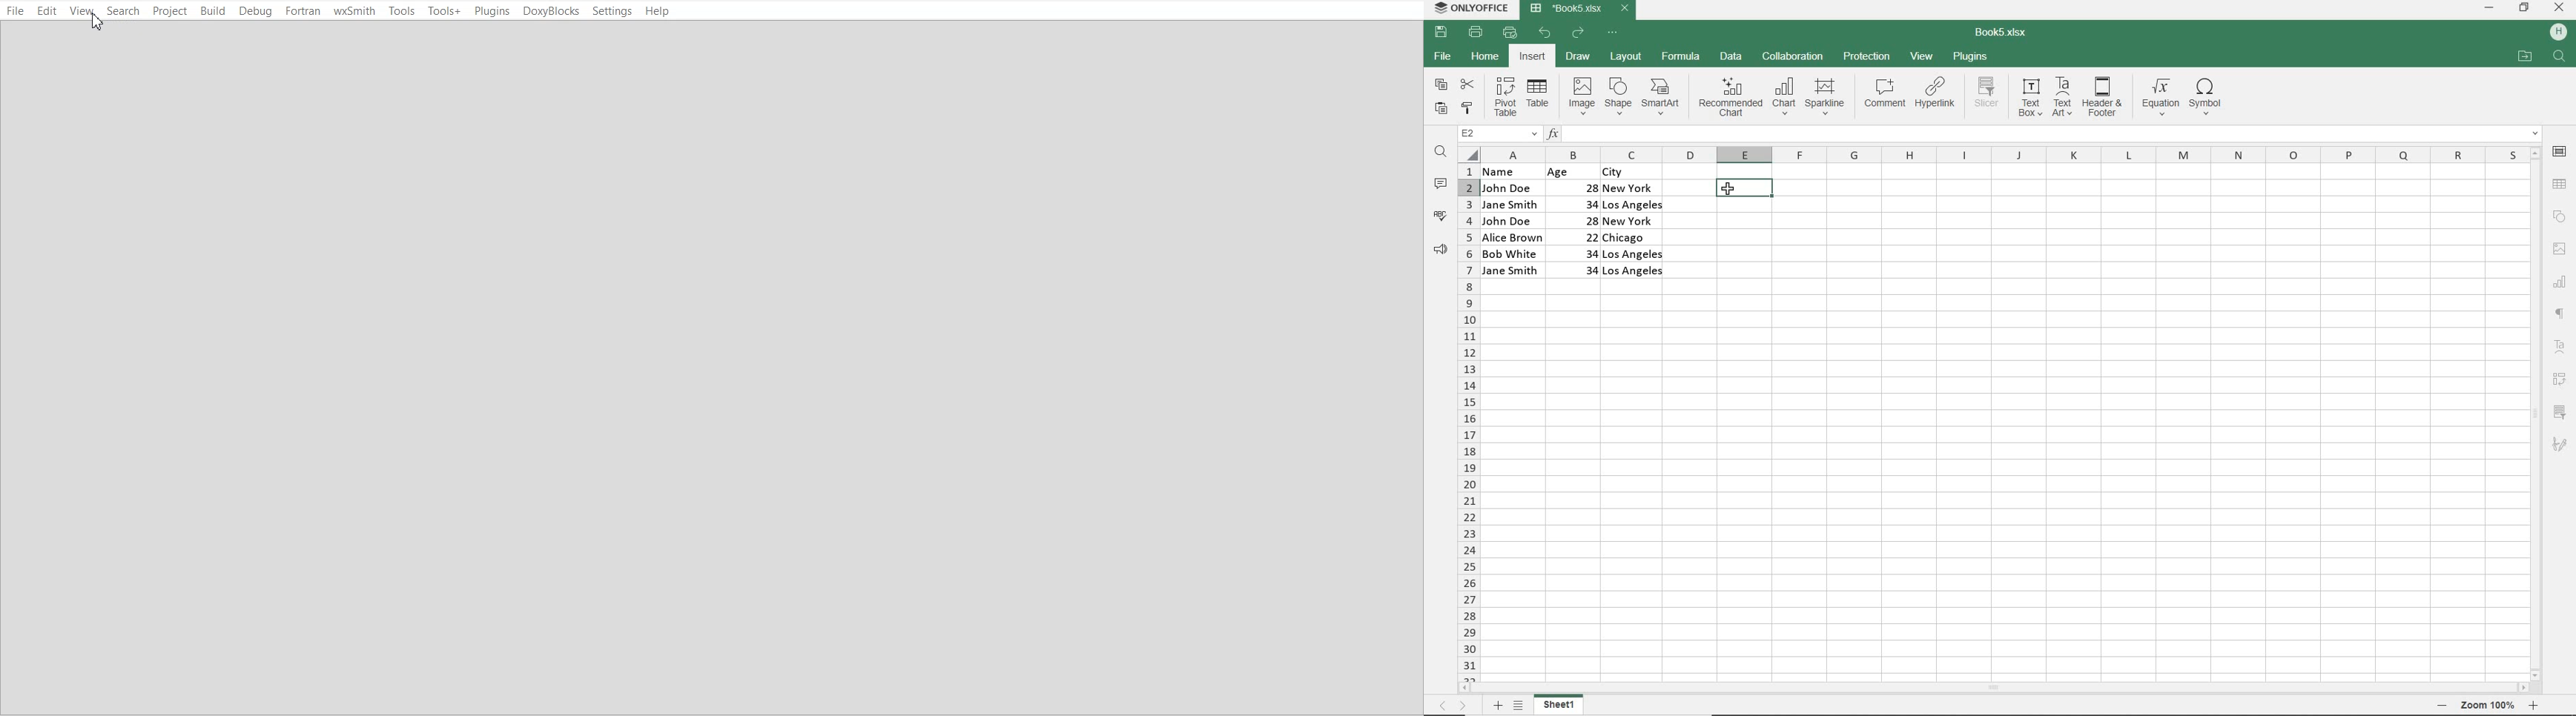  Describe the element at coordinates (1440, 33) in the screenshot. I see `SAVE` at that location.